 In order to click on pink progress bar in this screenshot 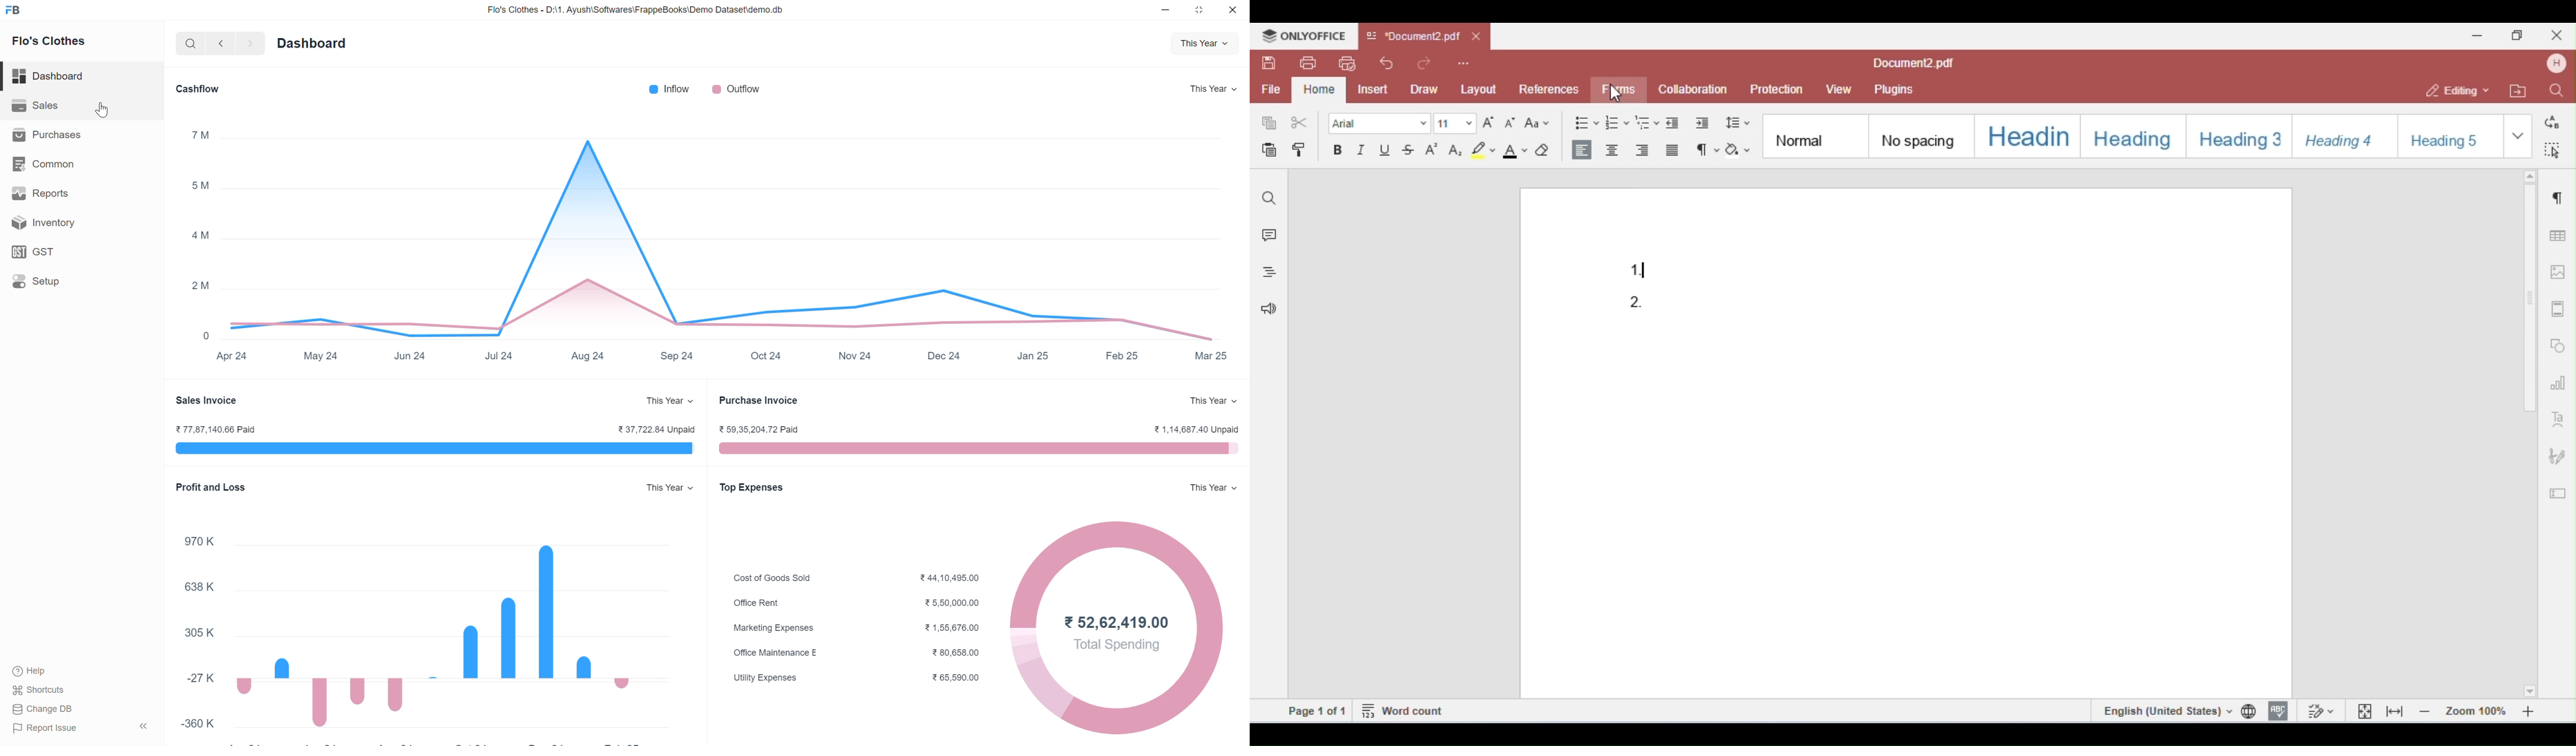, I will do `click(976, 448)`.